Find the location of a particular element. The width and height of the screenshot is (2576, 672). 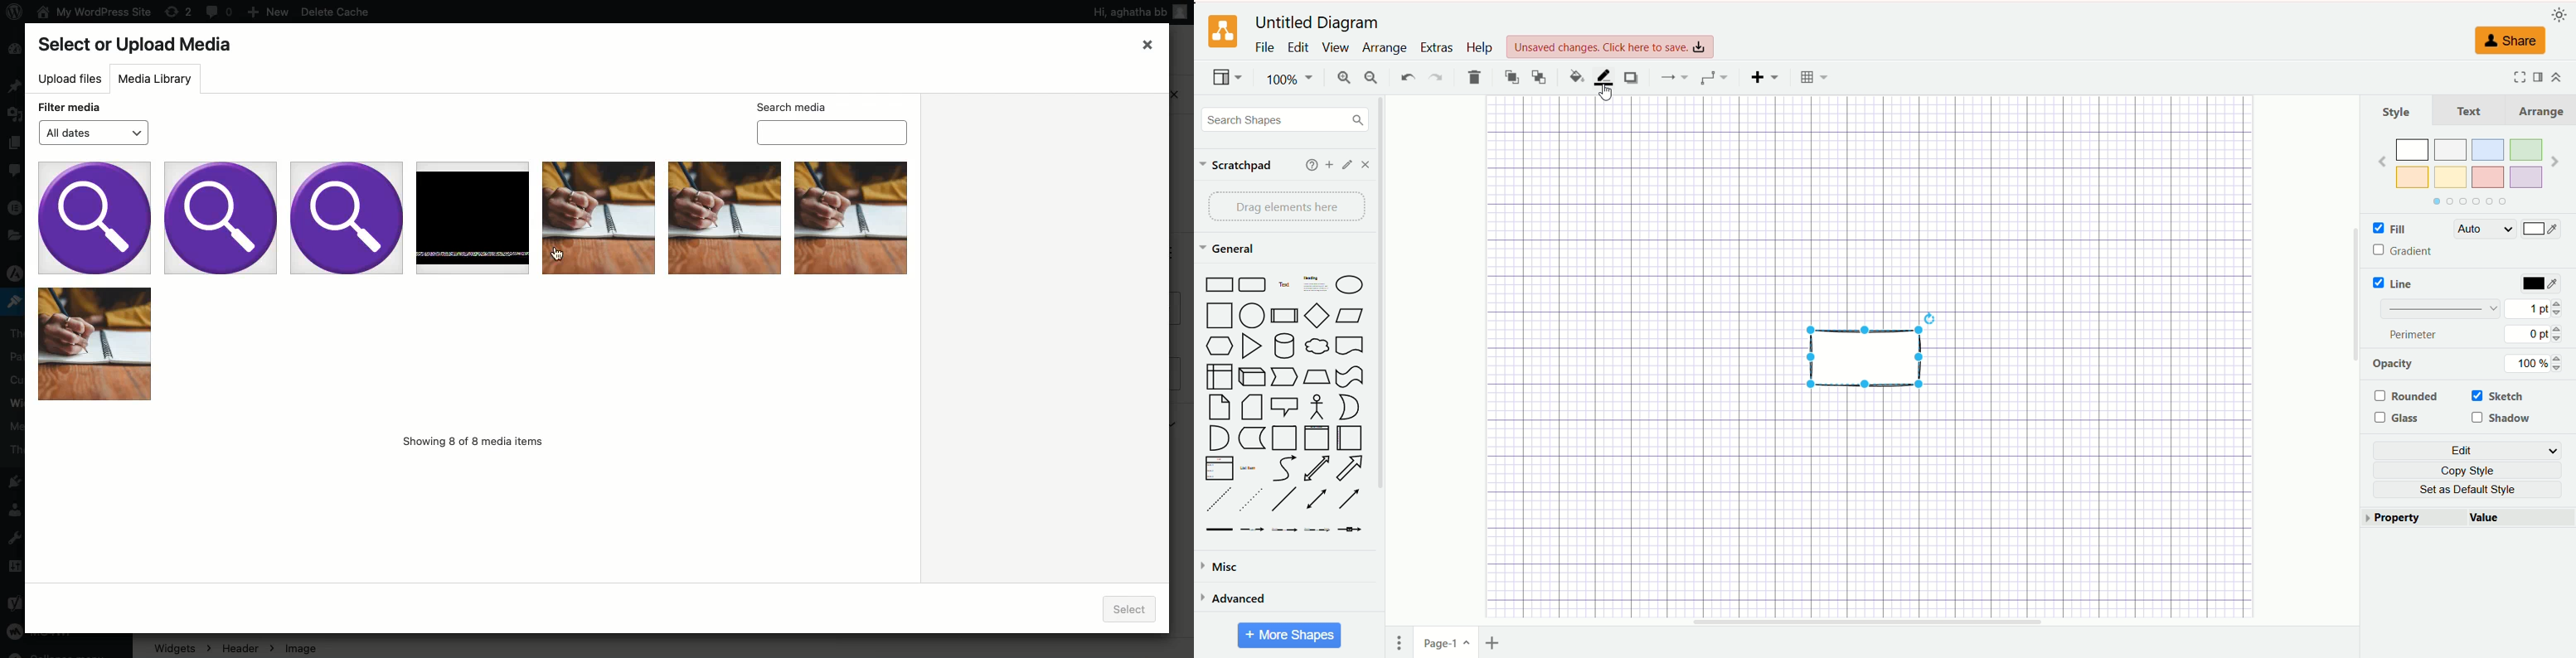

glass is located at coordinates (2396, 418).